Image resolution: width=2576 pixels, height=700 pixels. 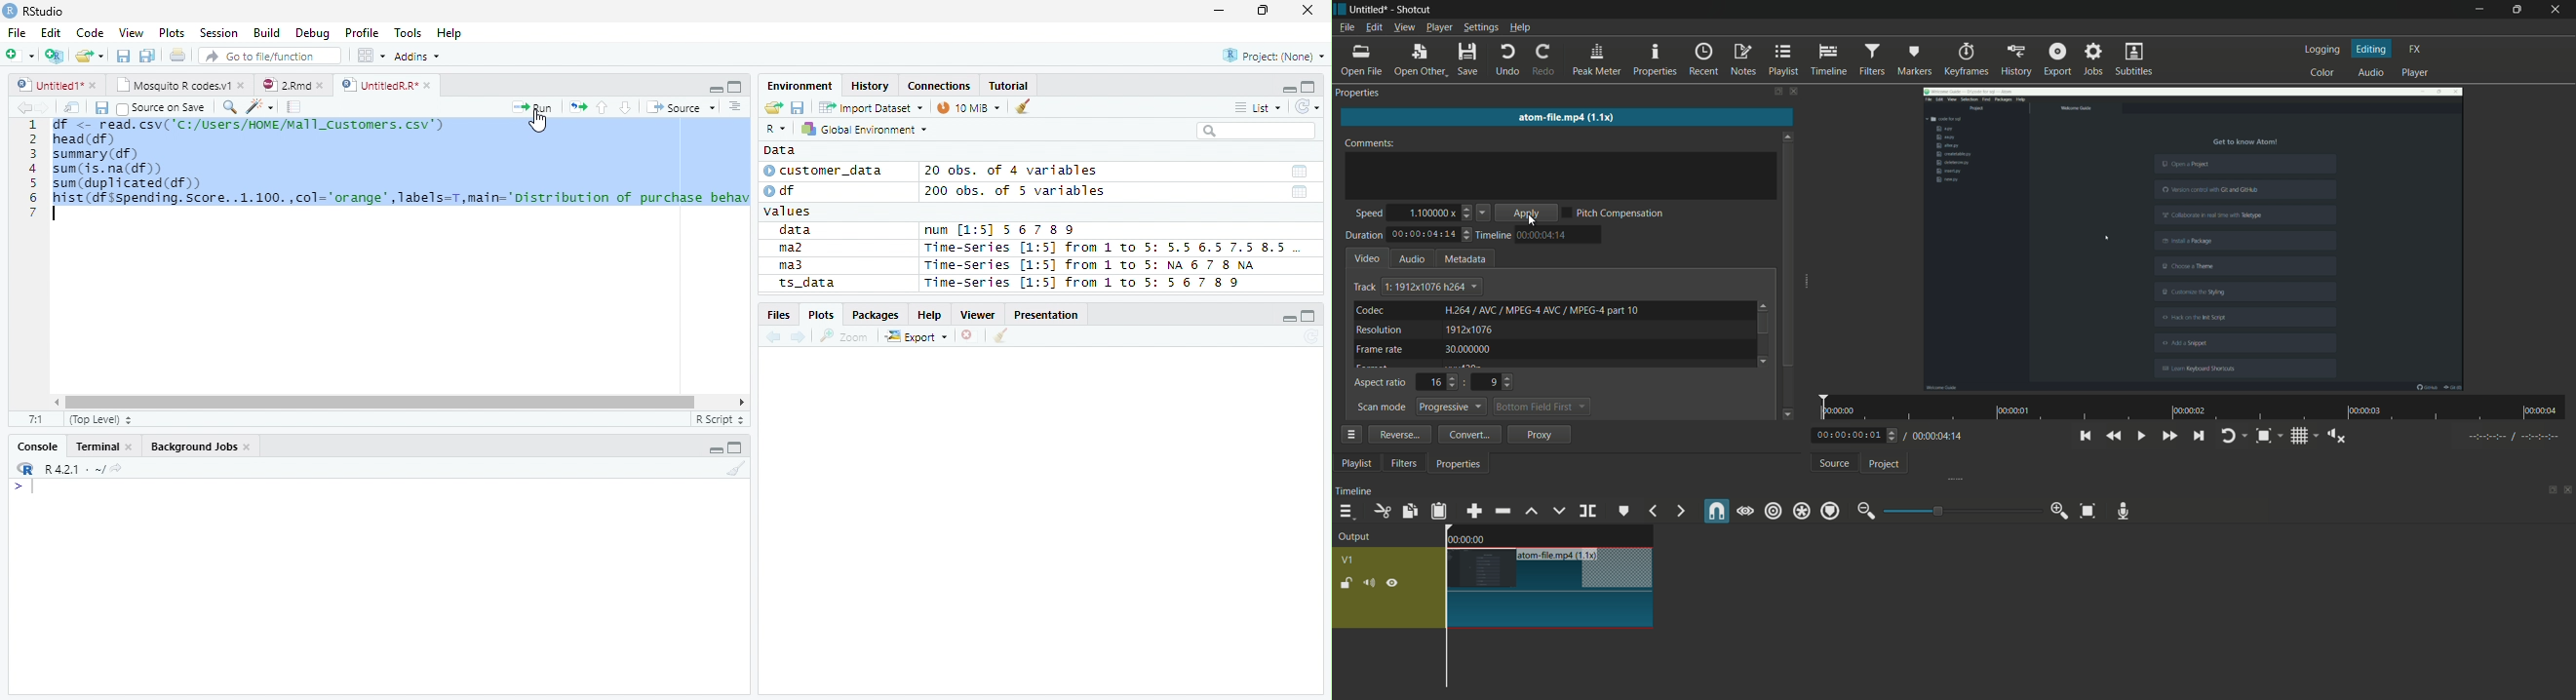 I want to click on toggle grid, so click(x=2298, y=436).